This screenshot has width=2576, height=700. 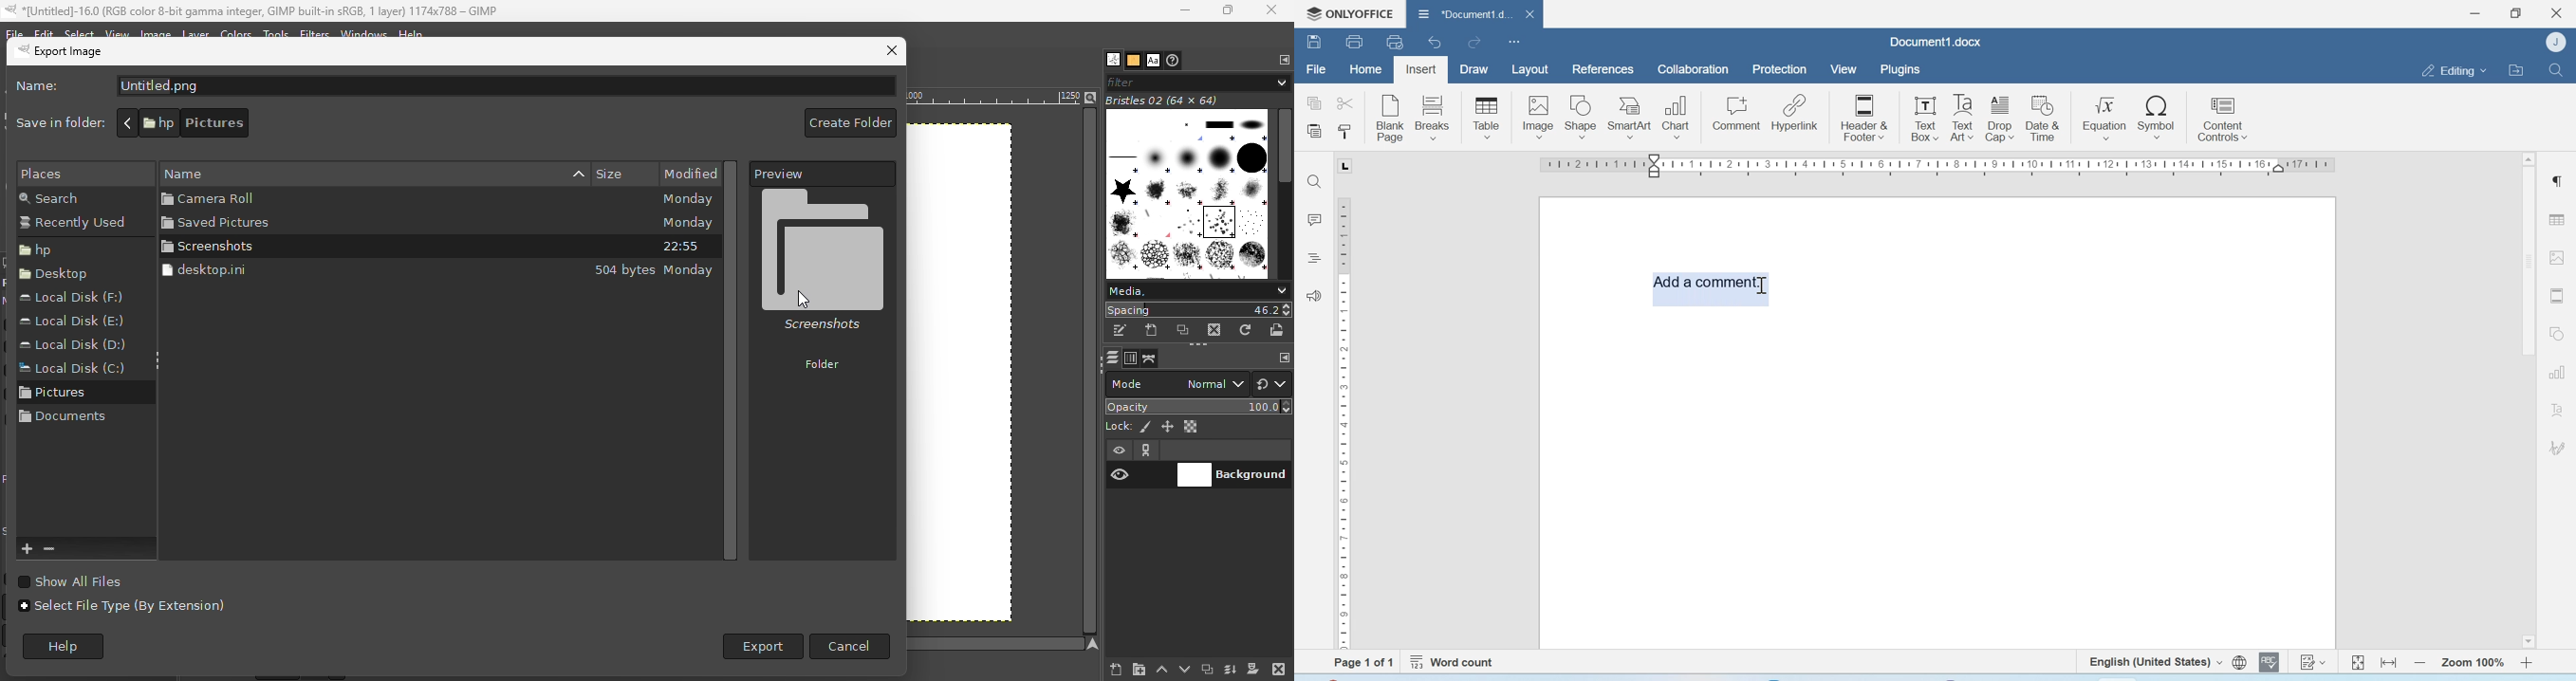 What do you see at coordinates (1346, 14) in the screenshot?
I see `Onlyoffice` at bounding box center [1346, 14].